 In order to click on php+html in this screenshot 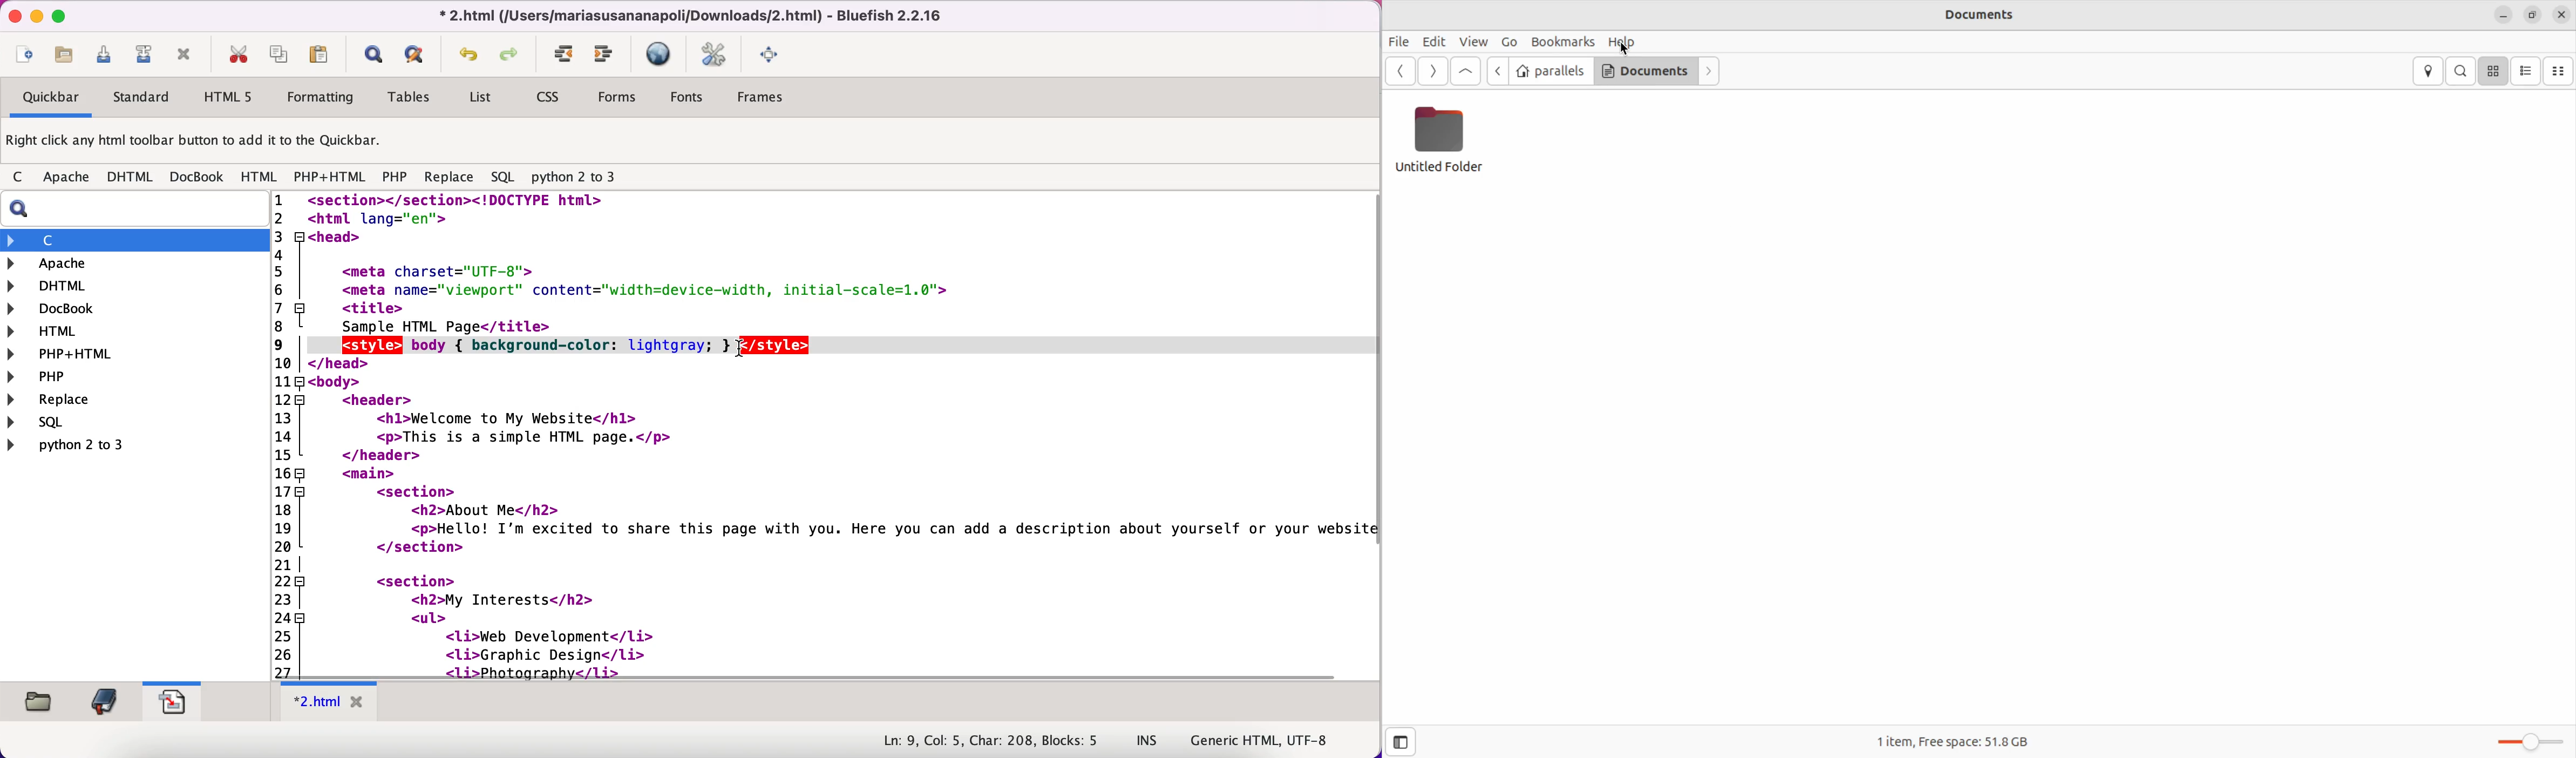, I will do `click(68, 355)`.